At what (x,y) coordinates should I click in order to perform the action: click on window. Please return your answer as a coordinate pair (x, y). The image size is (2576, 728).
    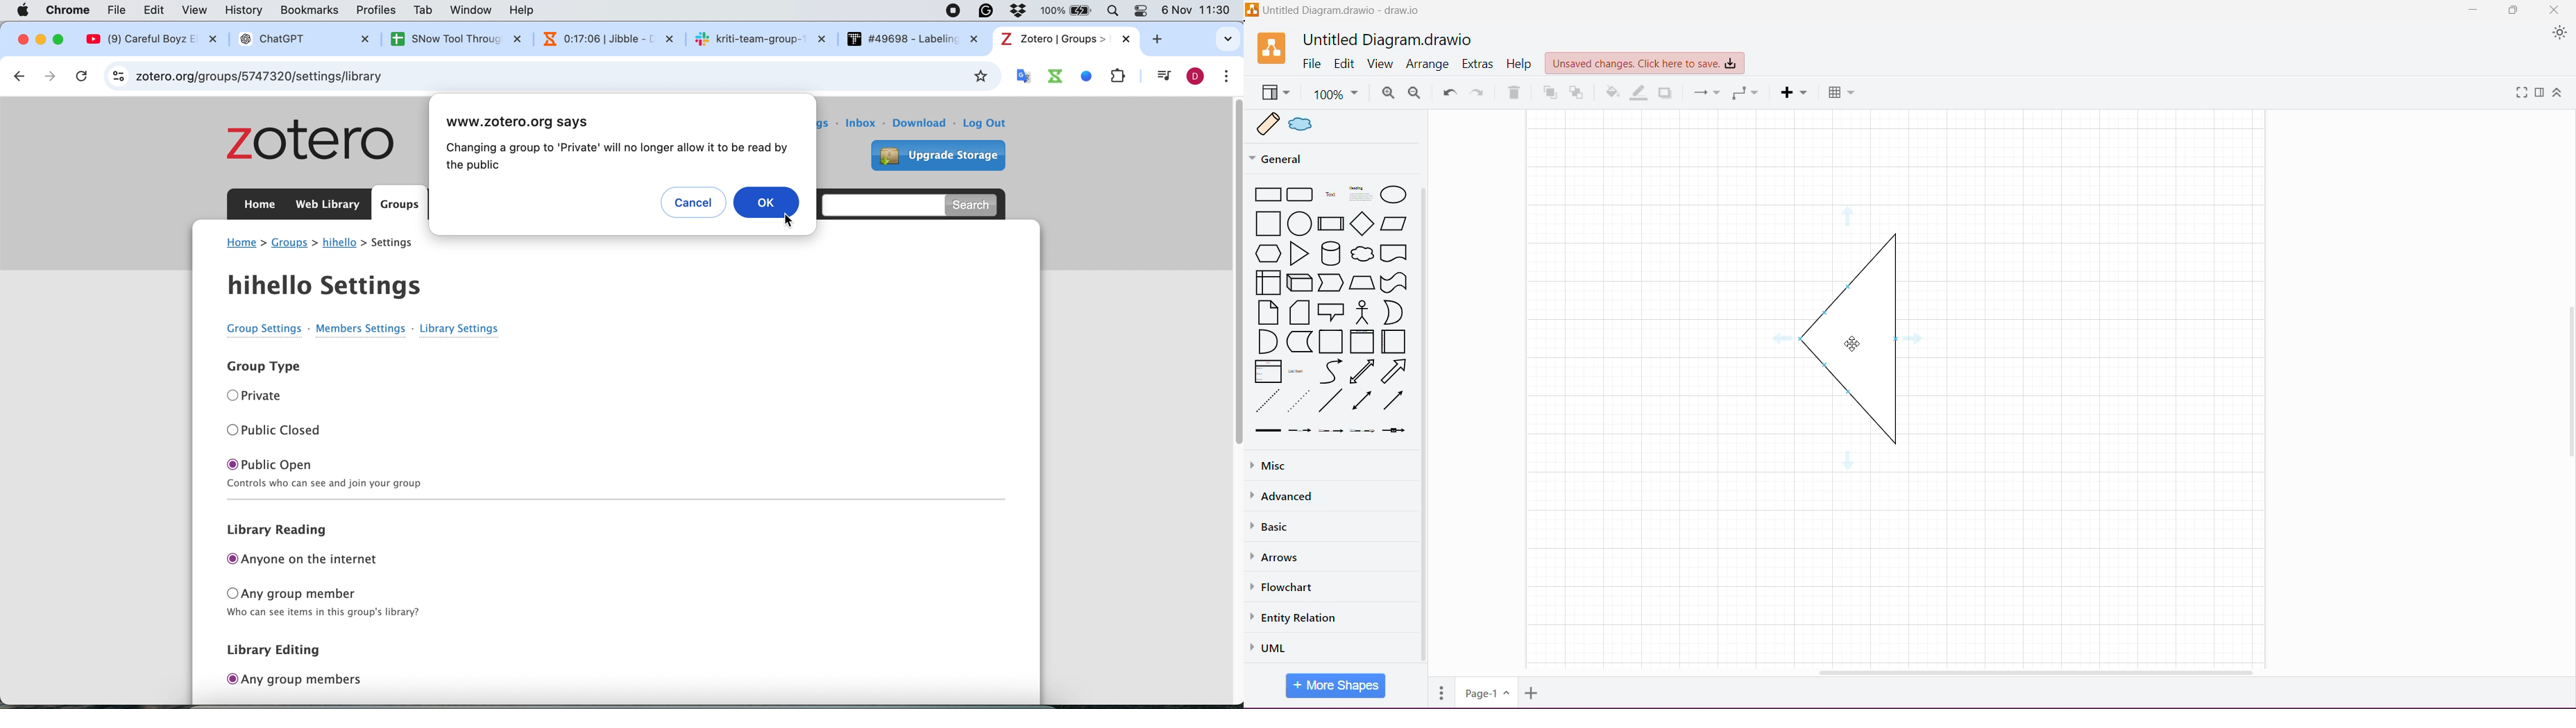
    Looking at the image, I should click on (473, 11).